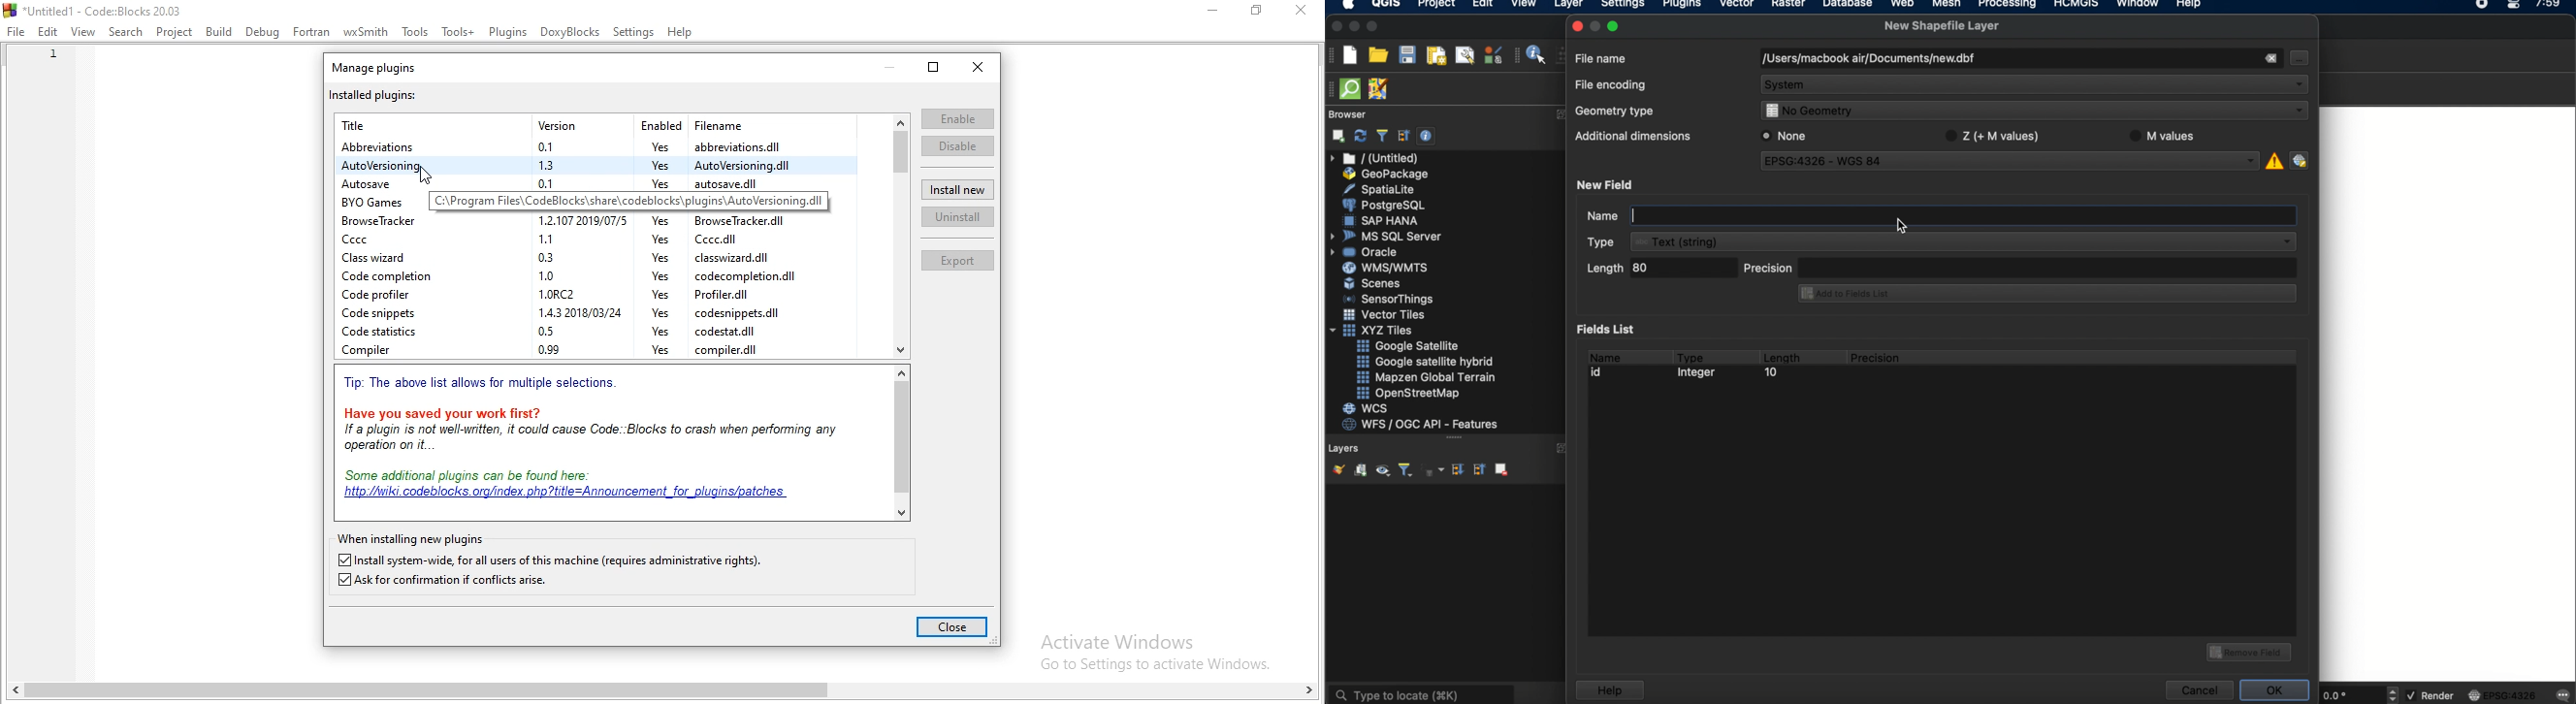 This screenshot has width=2576, height=728. What do you see at coordinates (1609, 690) in the screenshot?
I see `help` at bounding box center [1609, 690].